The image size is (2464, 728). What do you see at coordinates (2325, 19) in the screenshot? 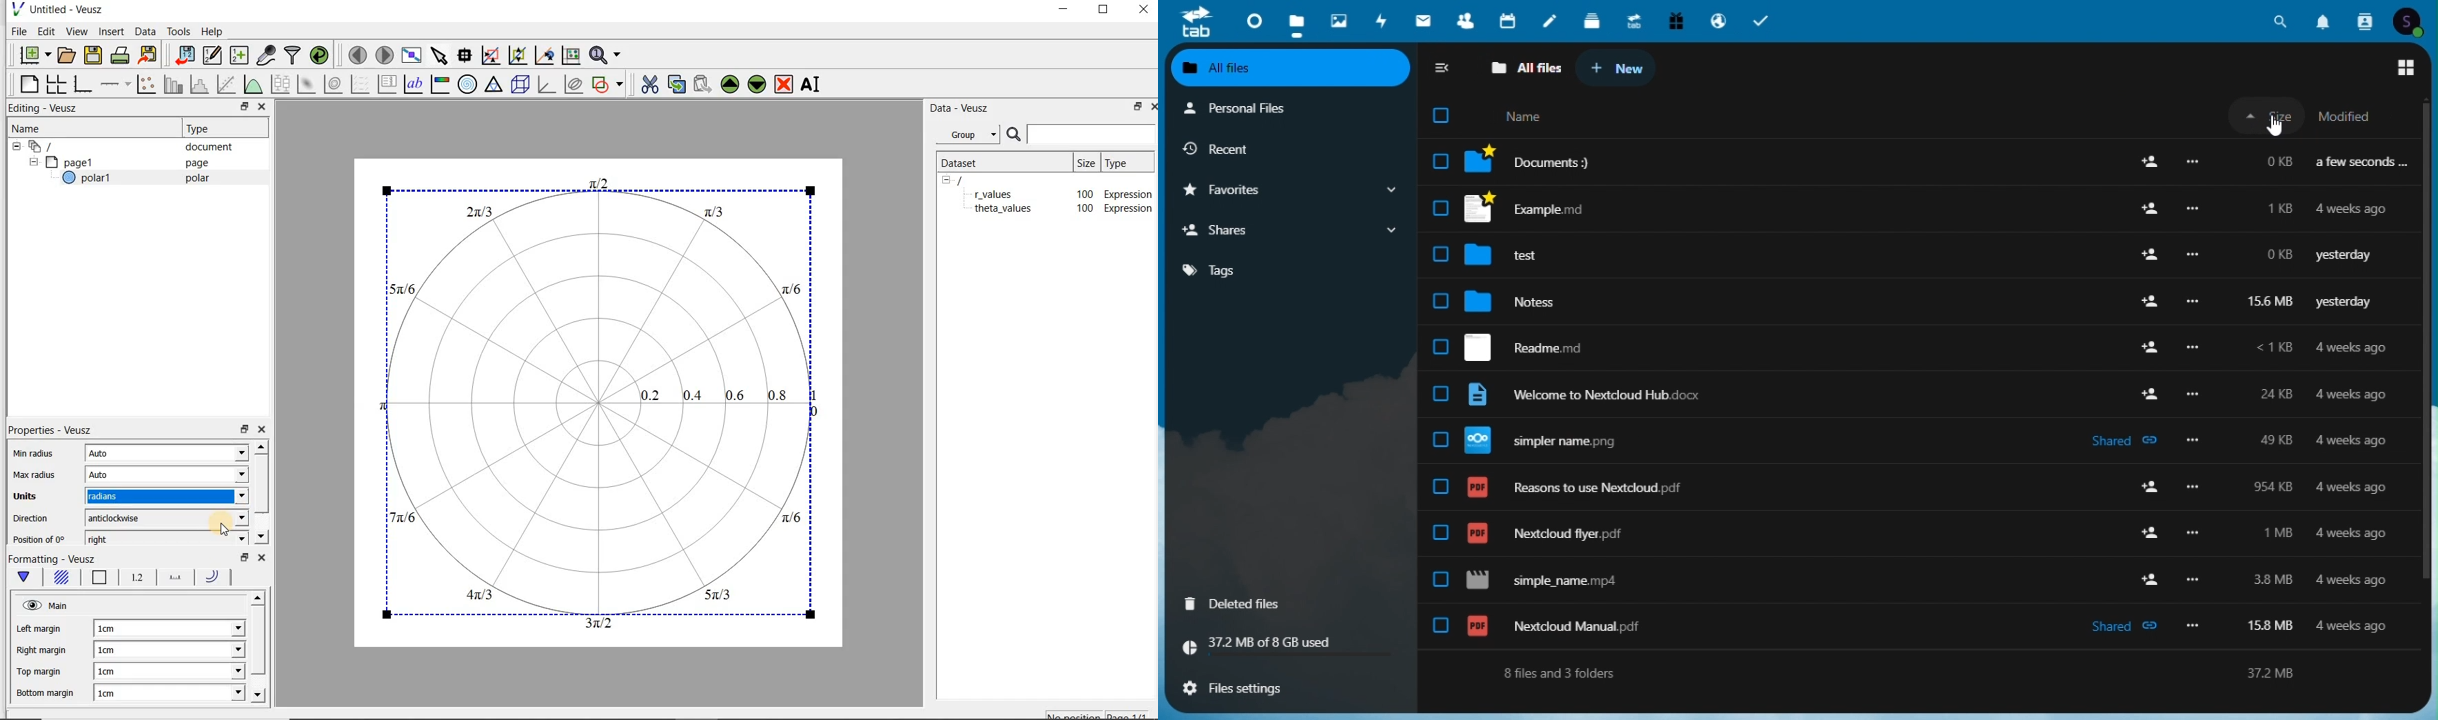
I see `Notifications` at bounding box center [2325, 19].